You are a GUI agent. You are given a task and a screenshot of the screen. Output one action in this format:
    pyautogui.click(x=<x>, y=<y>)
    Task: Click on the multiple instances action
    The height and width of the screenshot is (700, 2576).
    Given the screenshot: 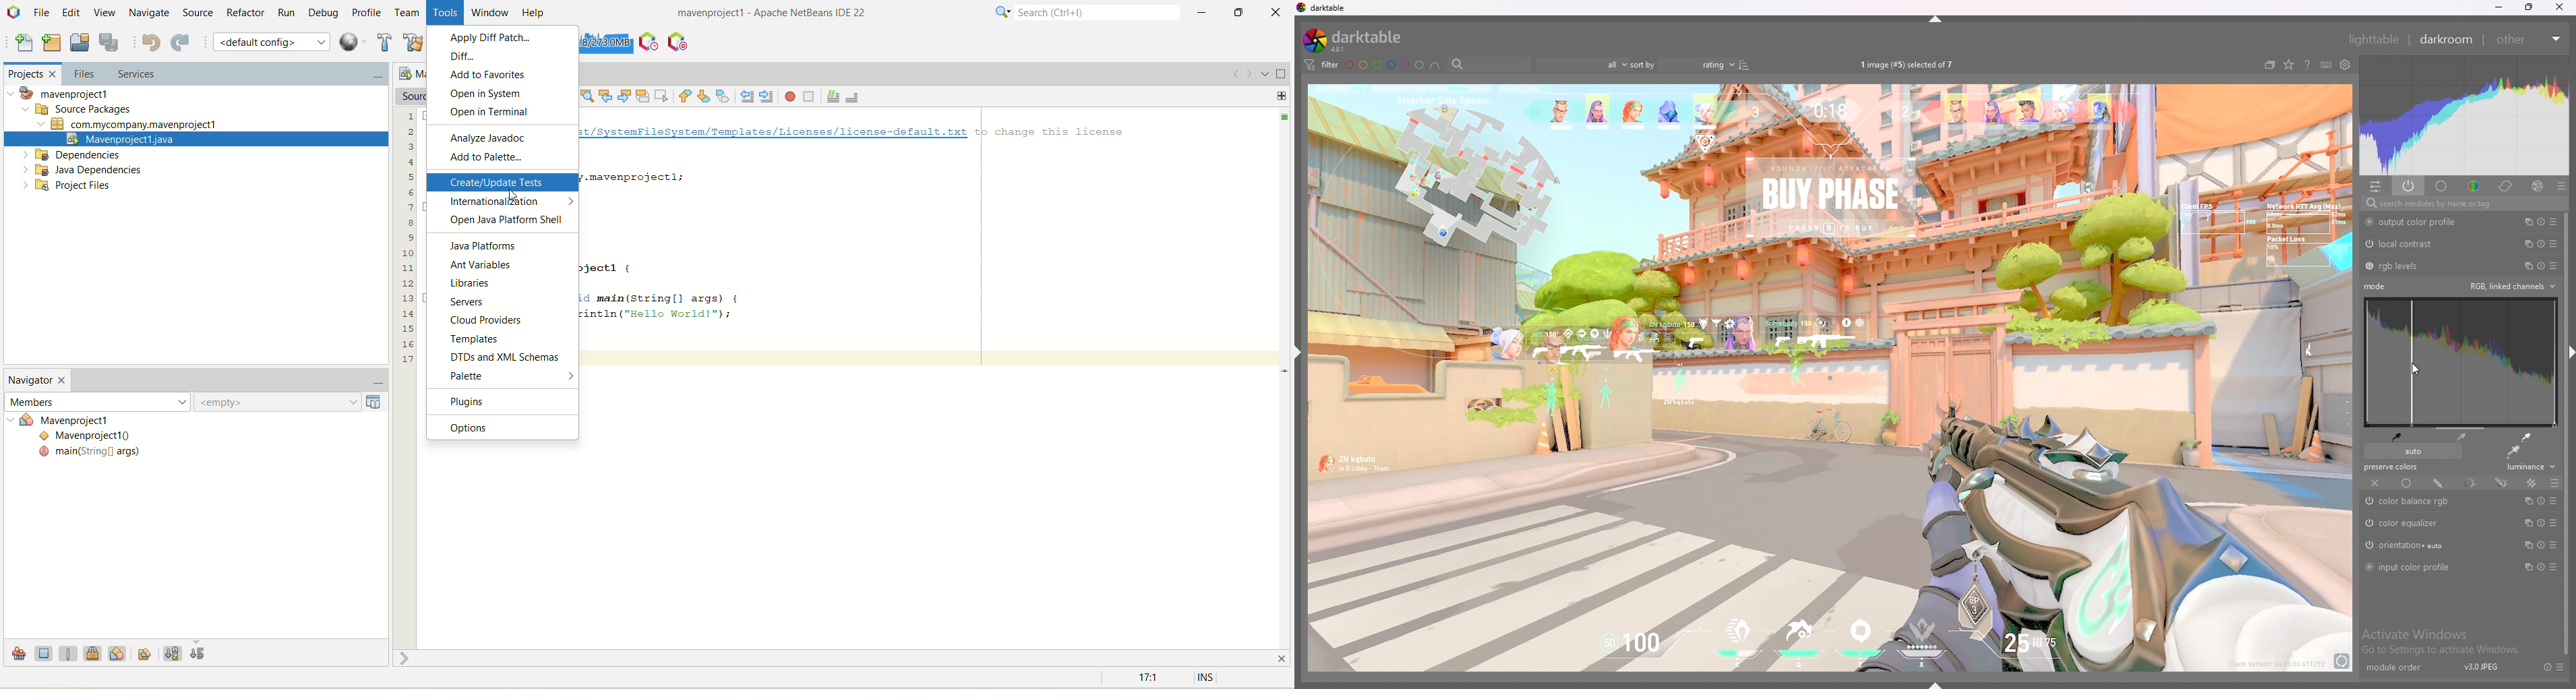 What is the action you would take?
    pyautogui.click(x=2527, y=545)
    